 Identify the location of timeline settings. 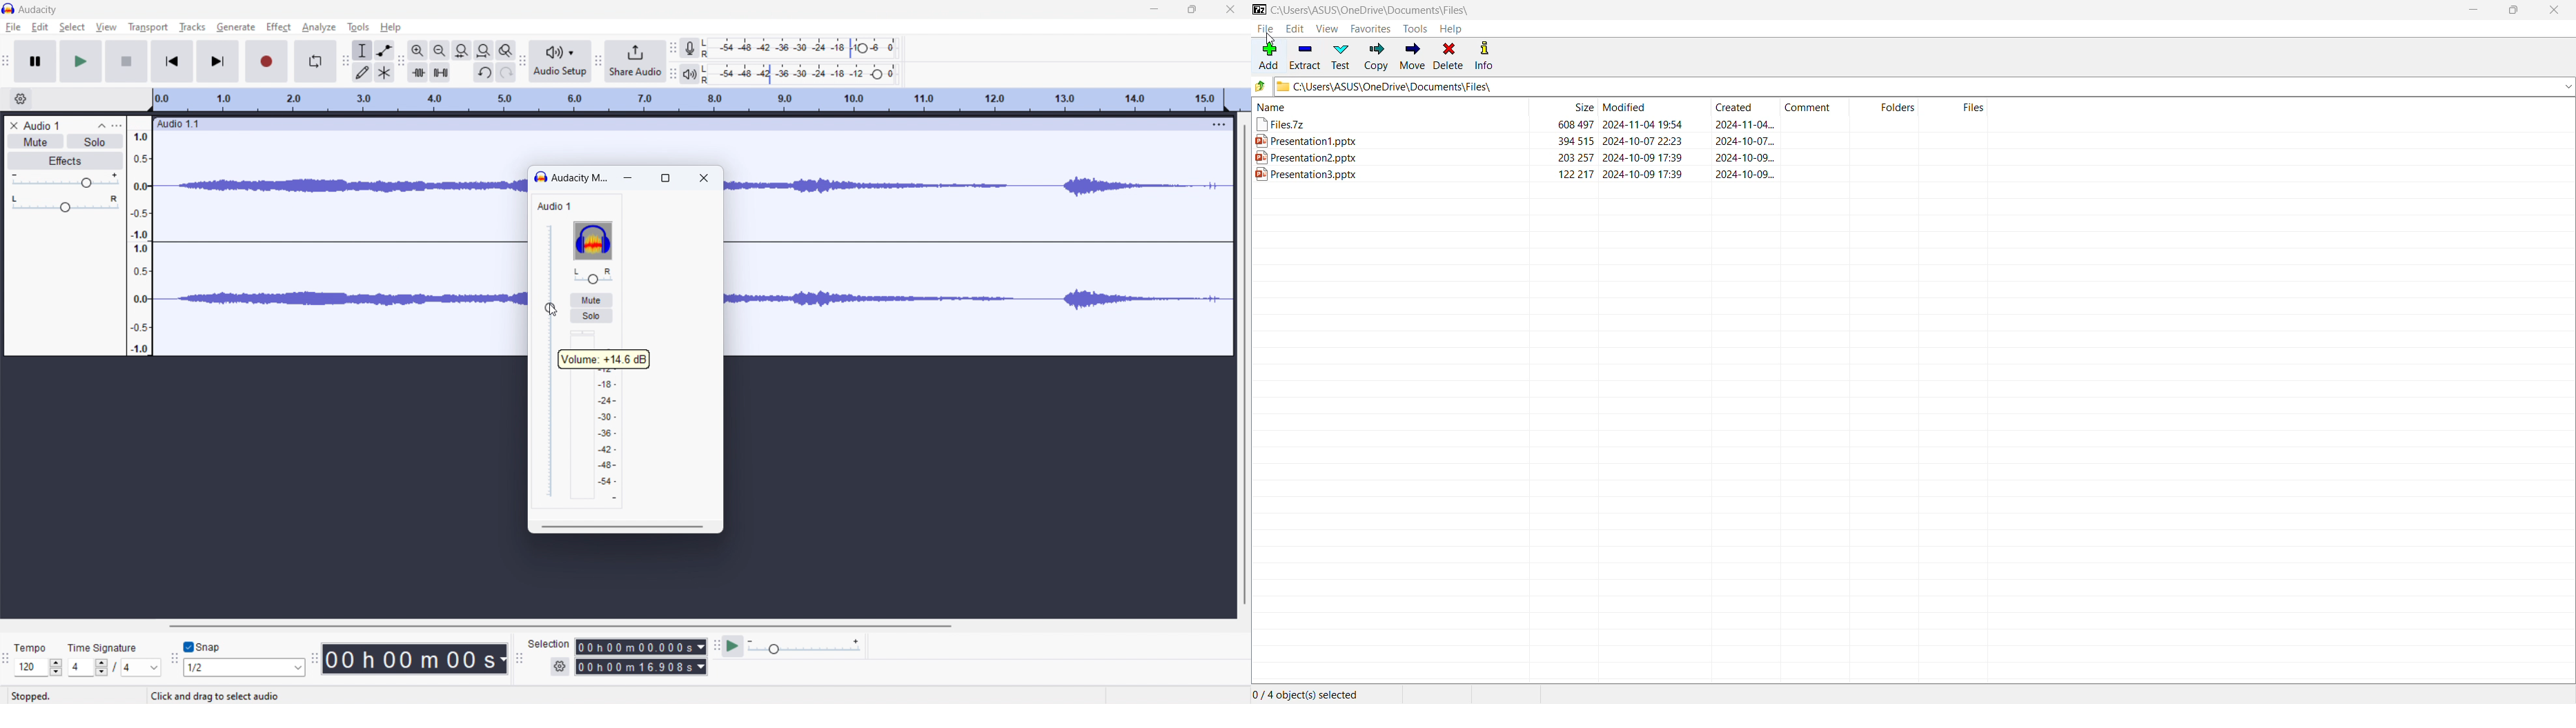
(20, 100).